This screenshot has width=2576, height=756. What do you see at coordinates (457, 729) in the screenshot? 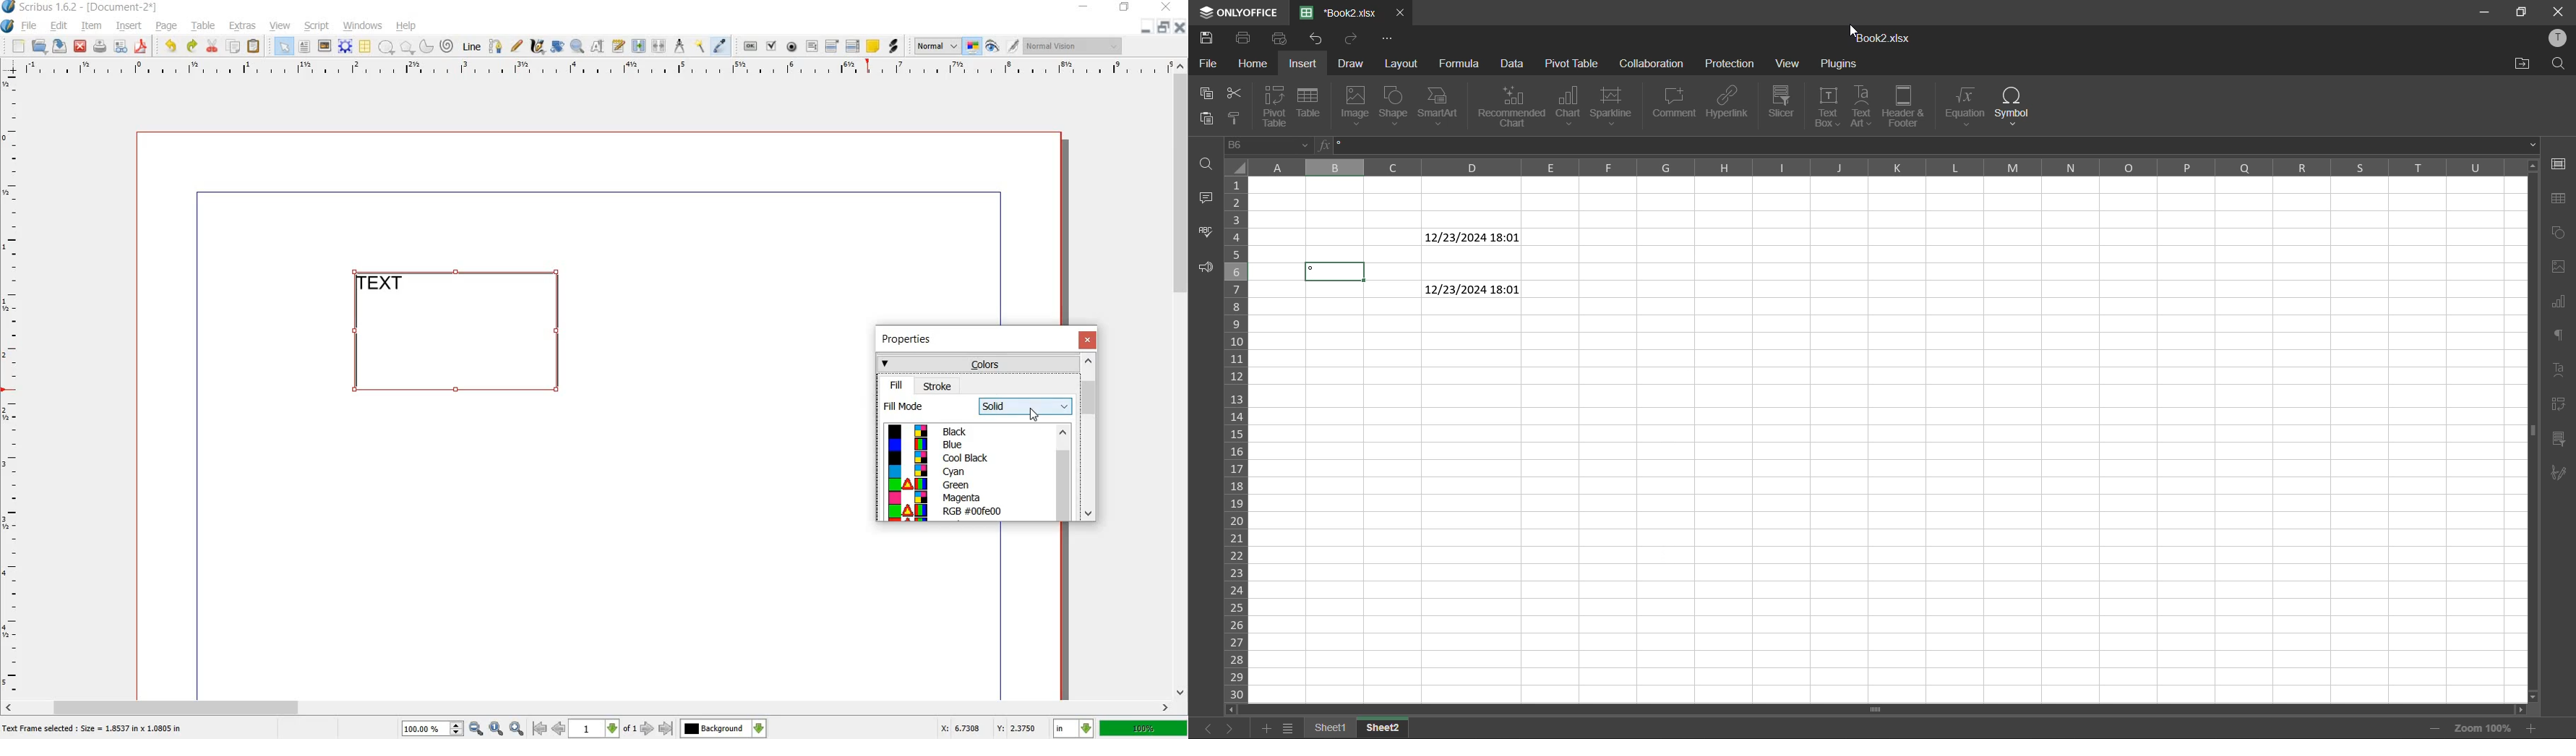
I see `Increase or decrease zoom value` at bounding box center [457, 729].